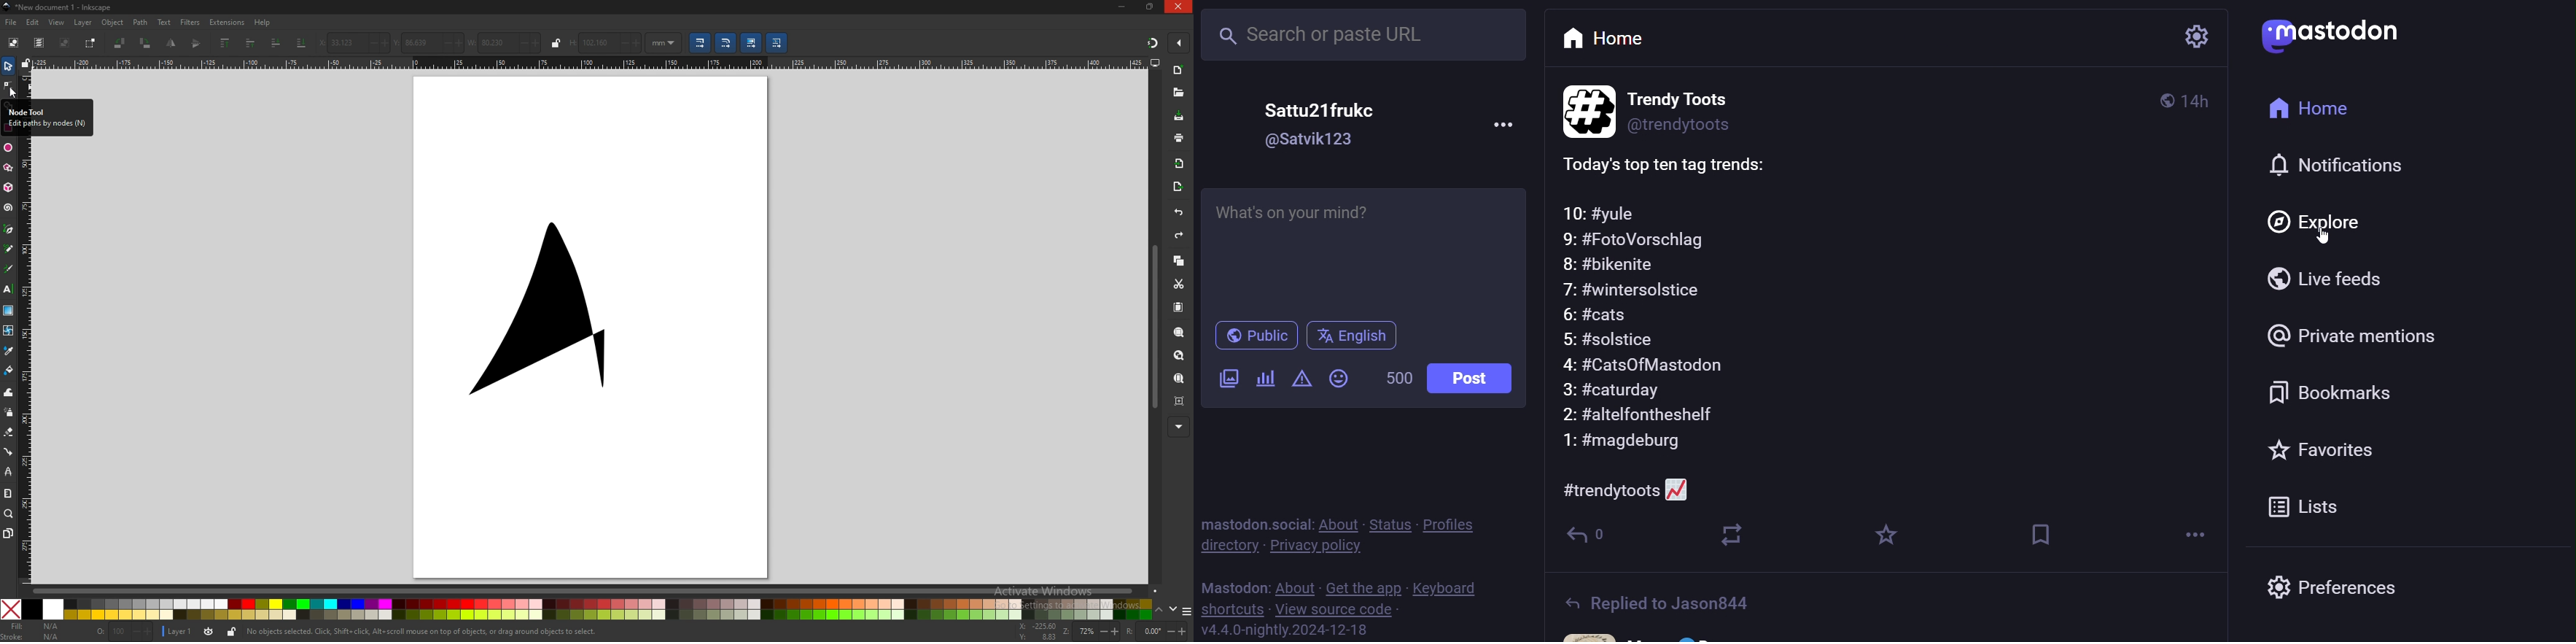 The image size is (2576, 644). Describe the element at coordinates (262, 23) in the screenshot. I see `help` at that location.